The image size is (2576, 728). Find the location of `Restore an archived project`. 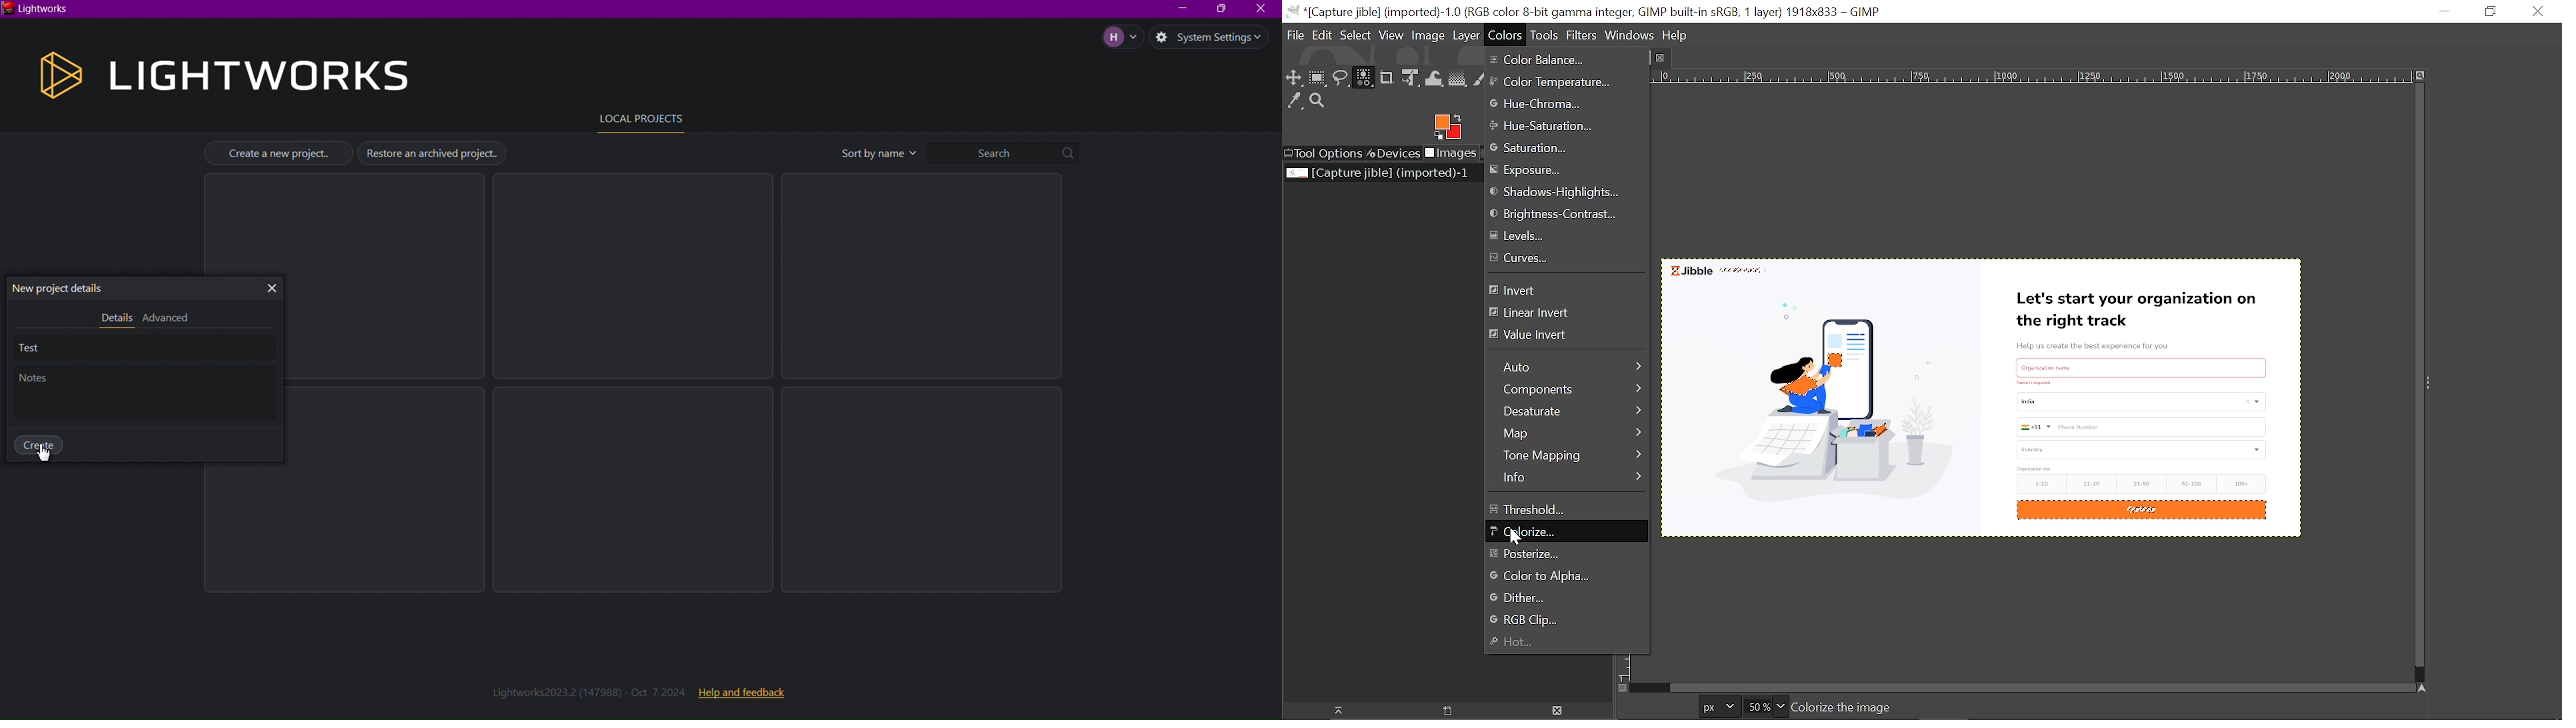

Restore an archived project is located at coordinates (431, 153).